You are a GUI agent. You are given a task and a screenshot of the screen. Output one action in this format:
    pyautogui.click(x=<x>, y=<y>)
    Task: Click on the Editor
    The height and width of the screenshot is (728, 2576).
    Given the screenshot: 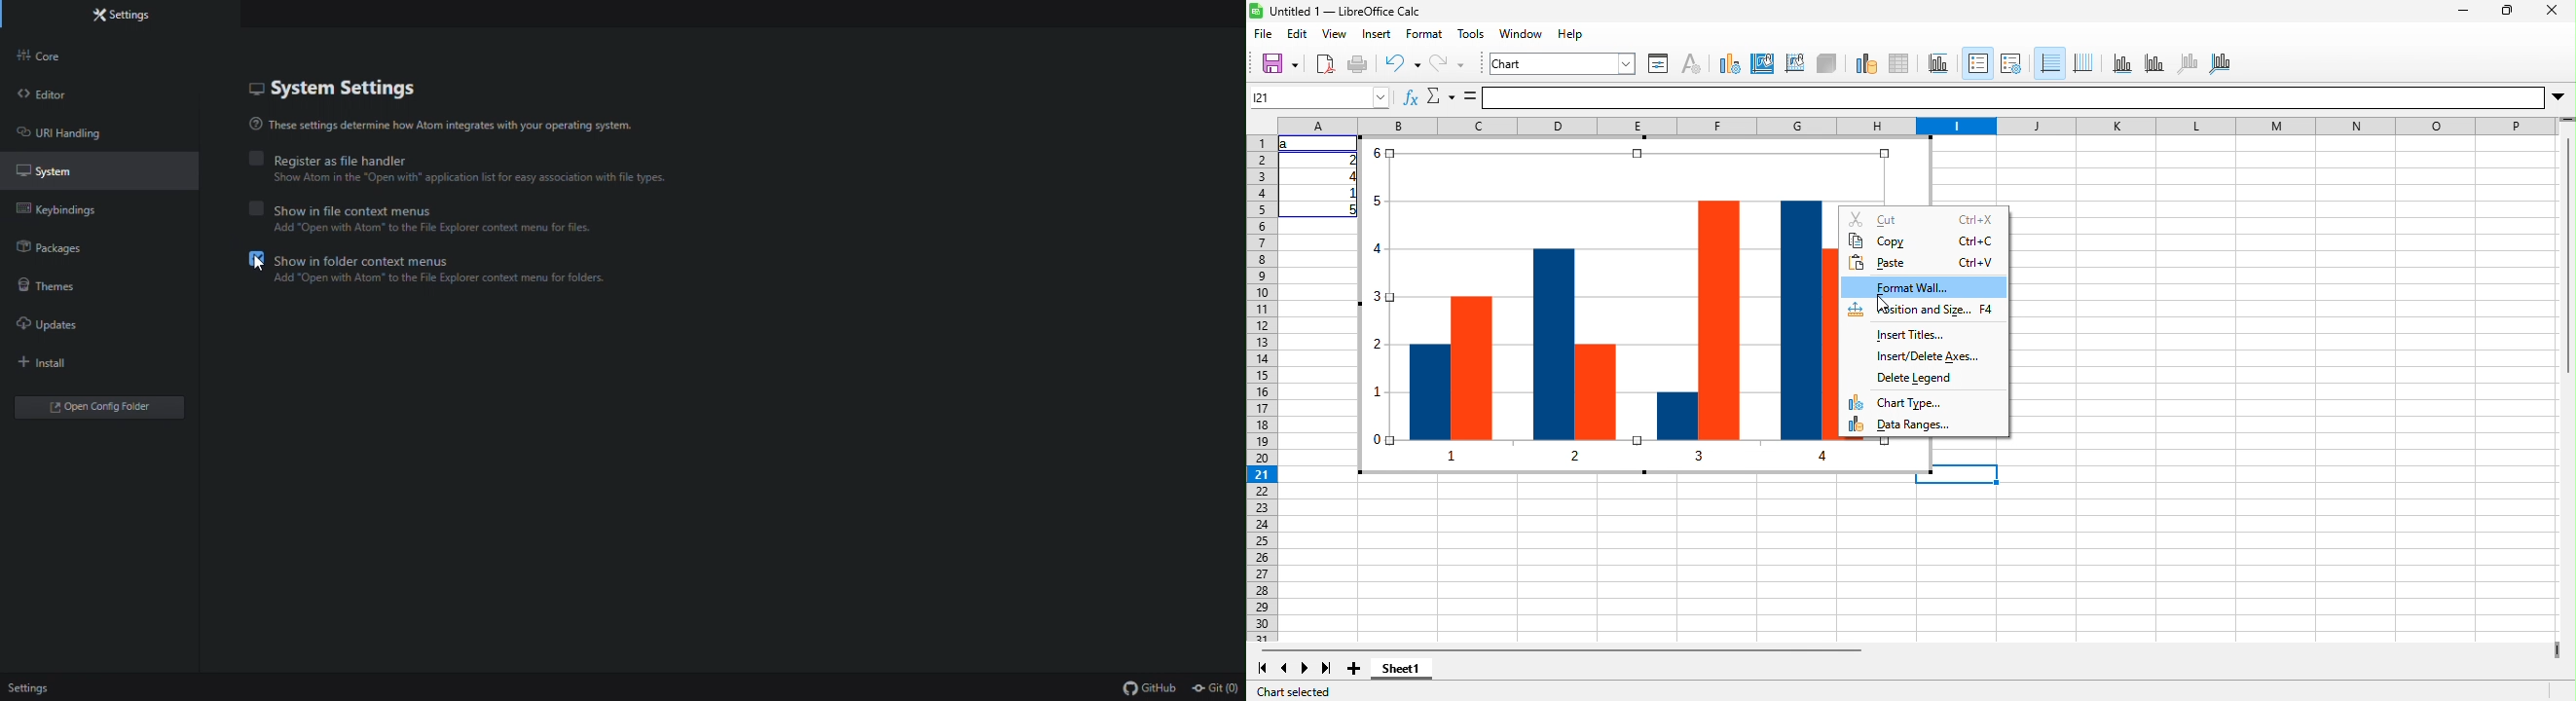 What is the action you would take?
    pyautogui.click(x=94, y=95)
    